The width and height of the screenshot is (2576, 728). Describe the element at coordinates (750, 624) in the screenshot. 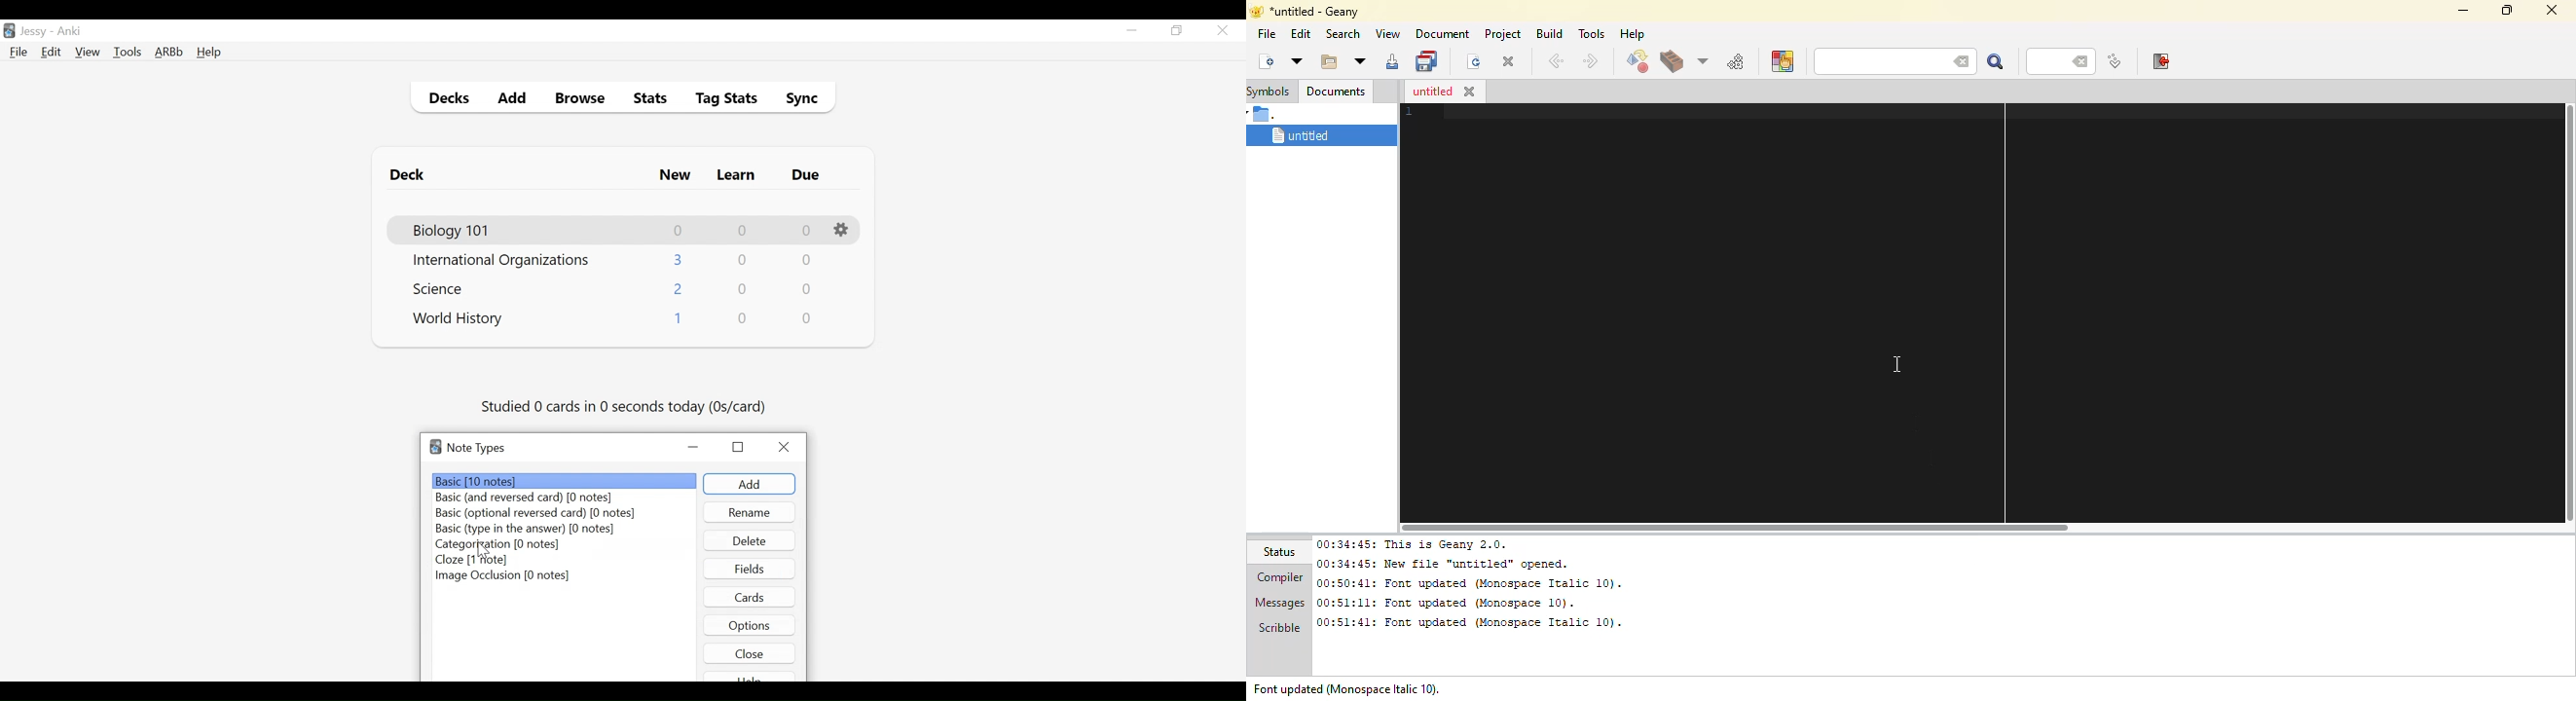

I see `Options` at that location.